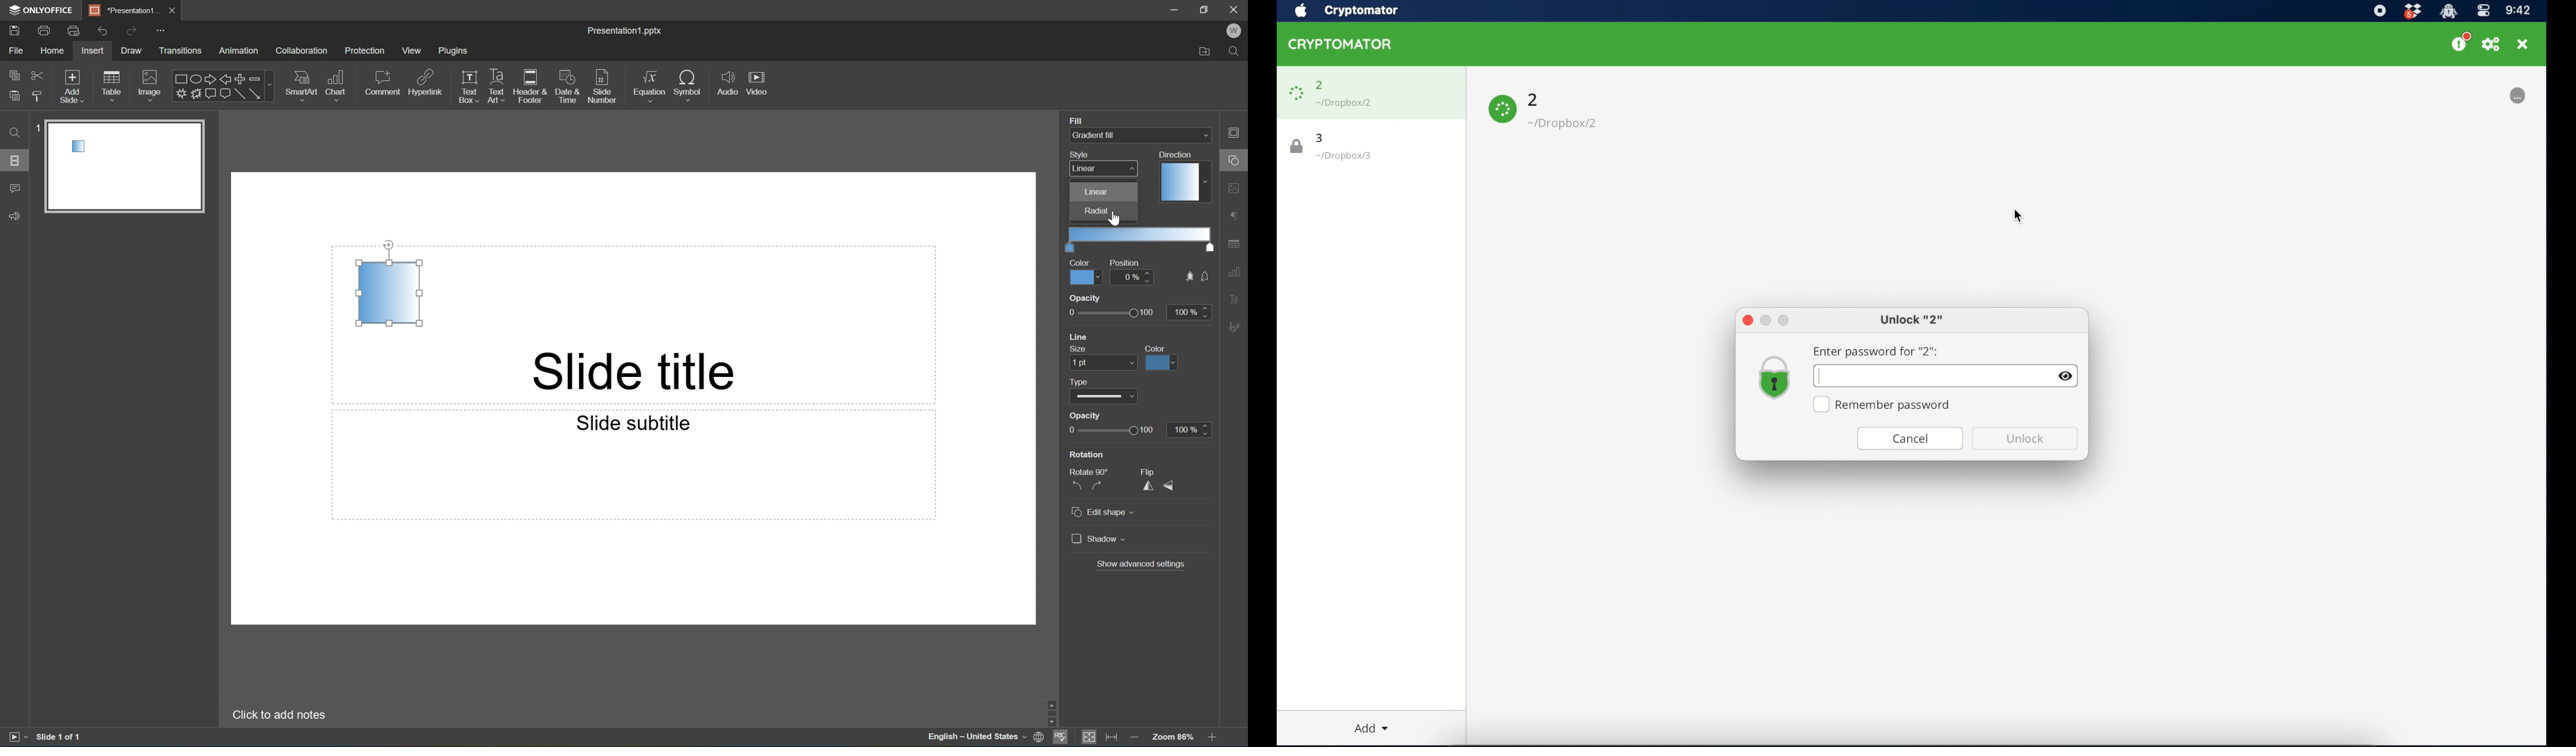 Image resolution: width=2576 pixels, height=756 pixels. I want to click on Text Art, so click(497, 87).